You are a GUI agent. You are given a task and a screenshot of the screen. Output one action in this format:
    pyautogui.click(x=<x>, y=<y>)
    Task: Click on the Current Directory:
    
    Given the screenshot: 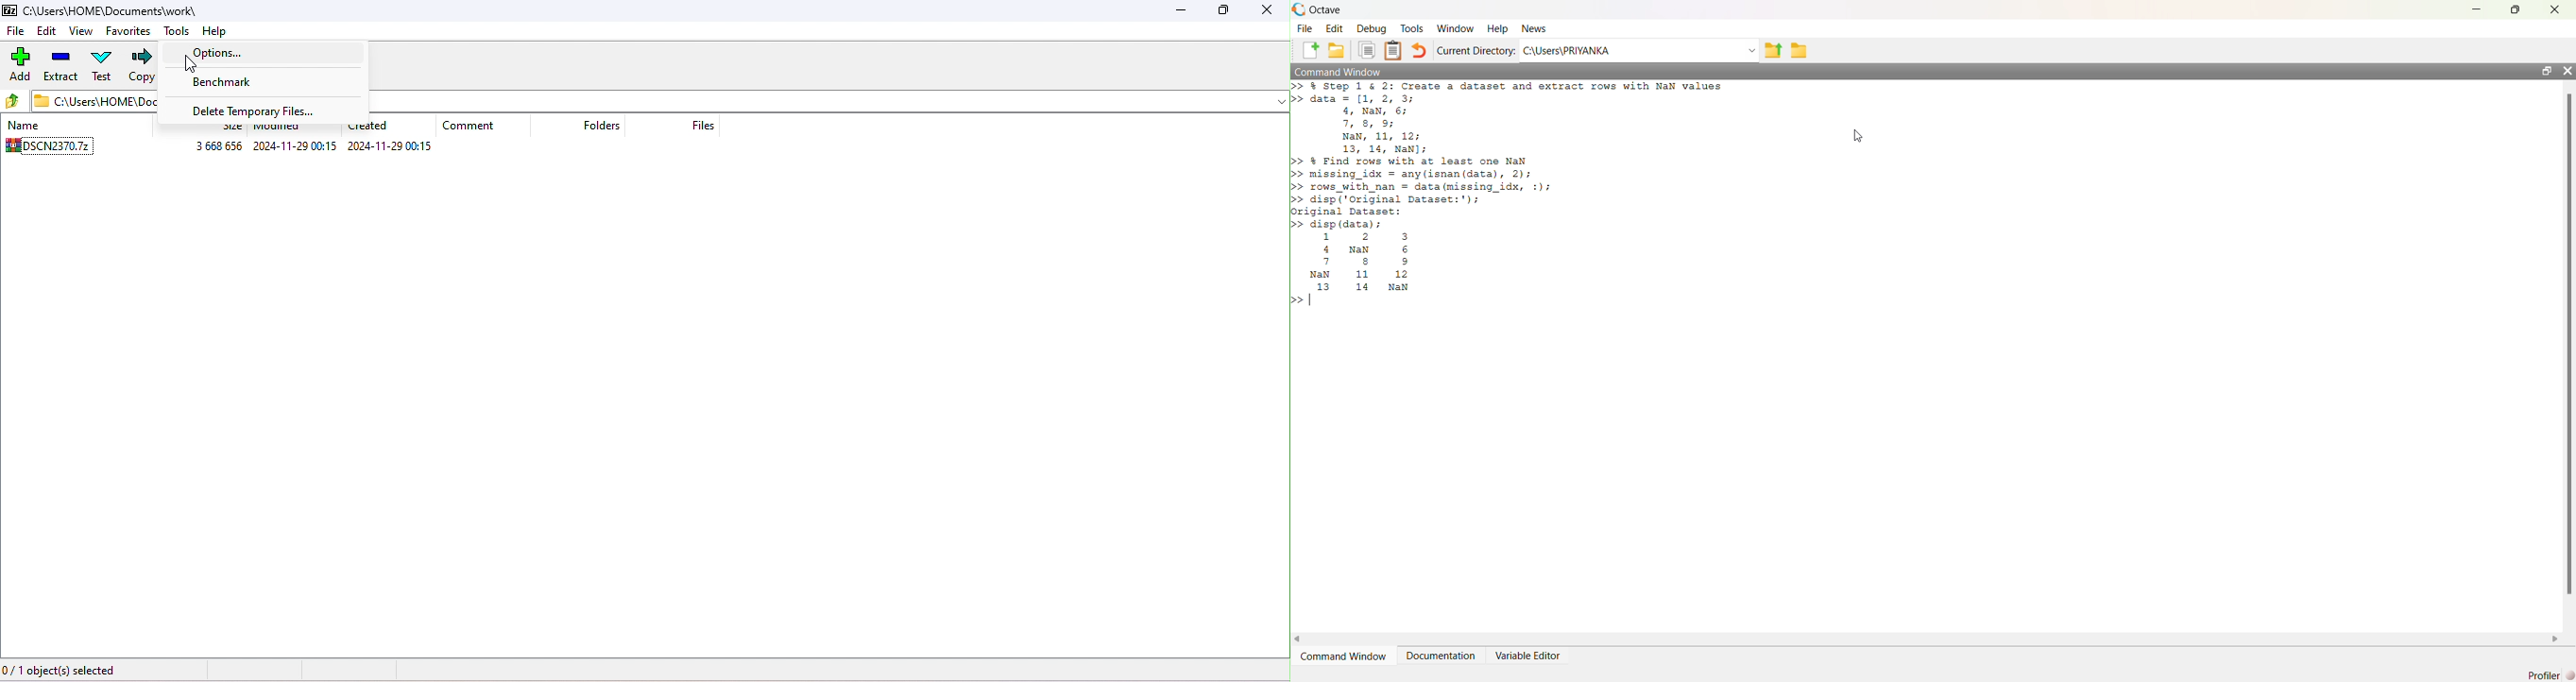 What is the action you would take?
    pyautogui.click(x=1477, y=50)
    